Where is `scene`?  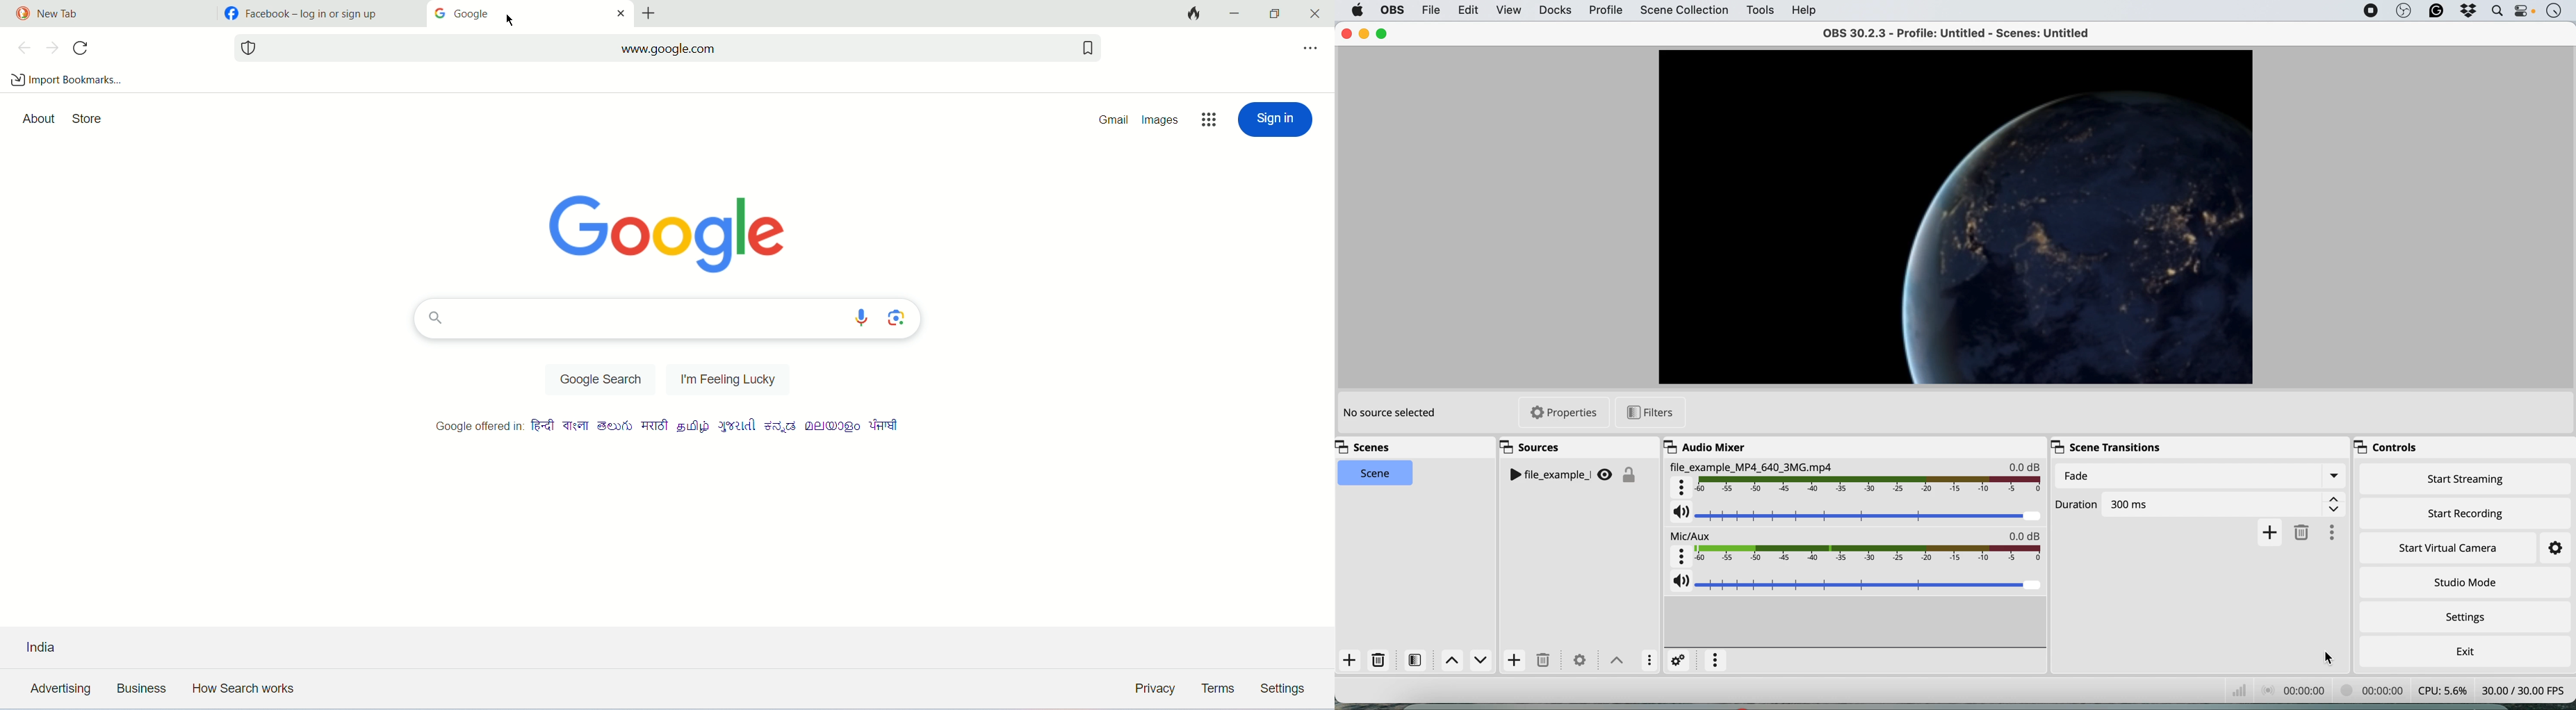 scene is located at coordinates (1376, 474).